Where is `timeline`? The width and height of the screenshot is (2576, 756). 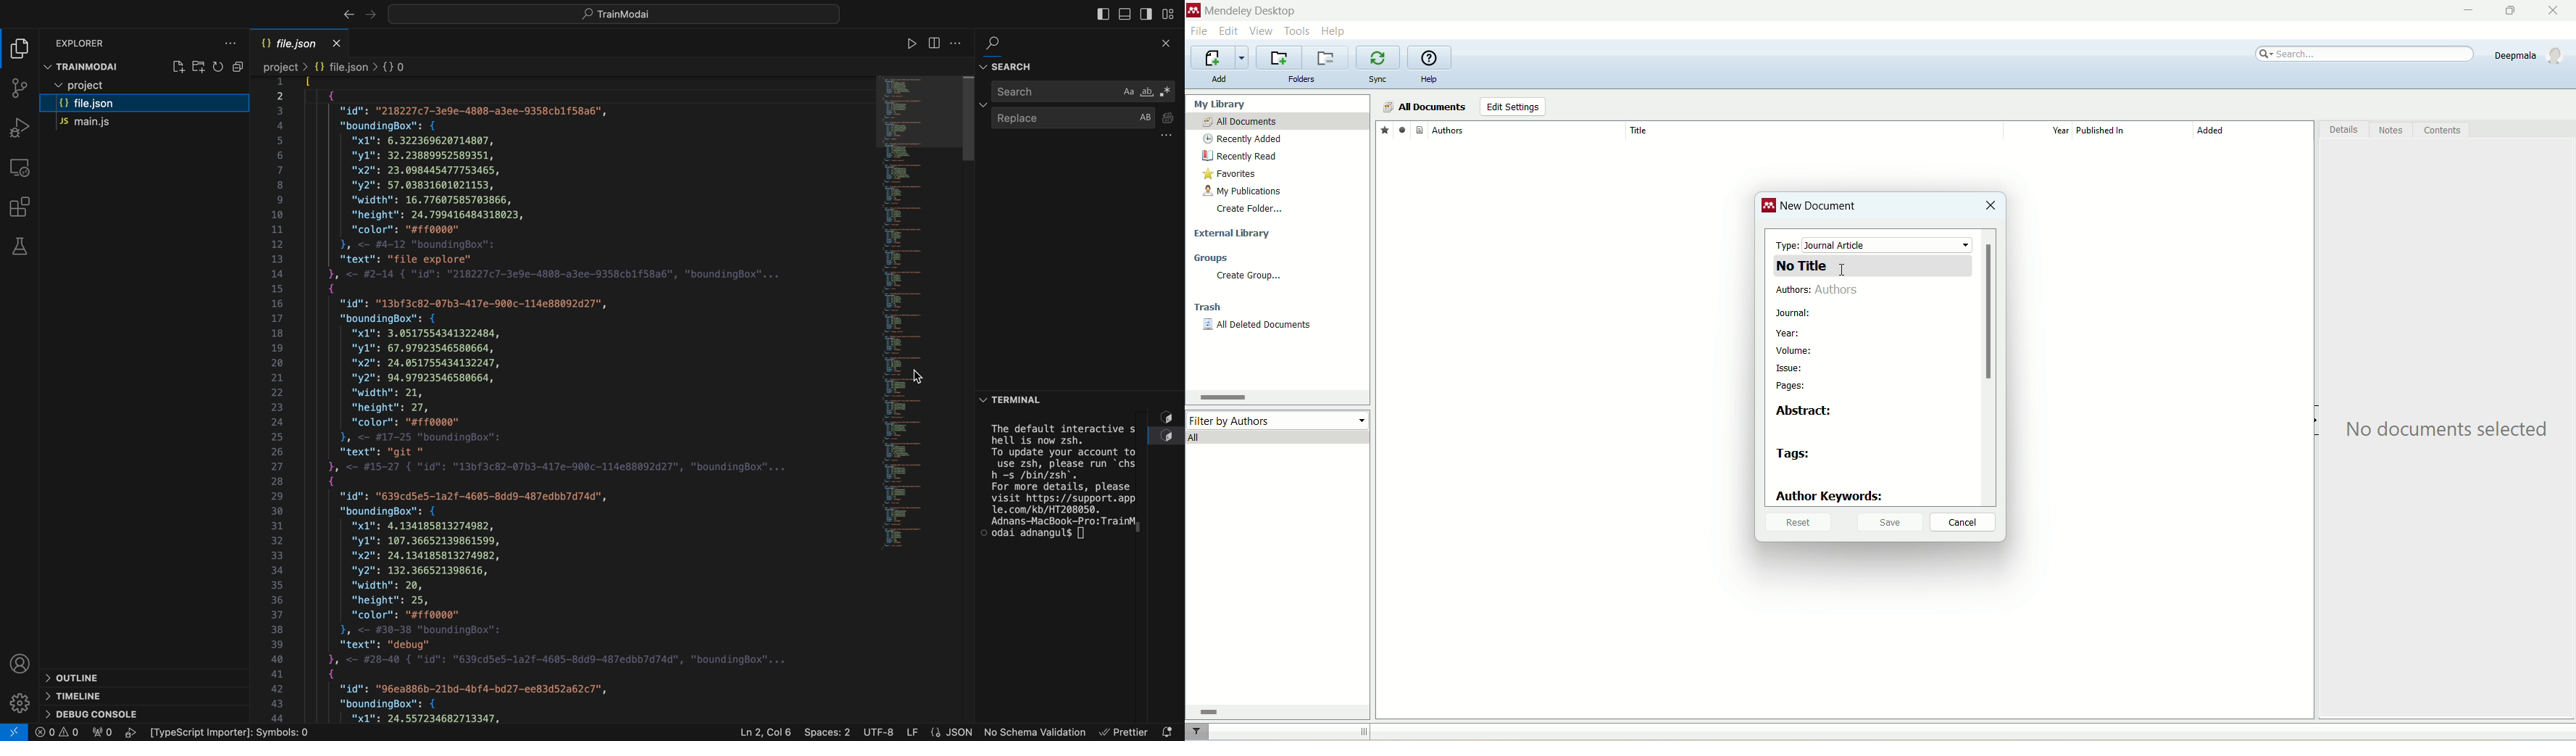
timeline is located at coordinates (102, 697).